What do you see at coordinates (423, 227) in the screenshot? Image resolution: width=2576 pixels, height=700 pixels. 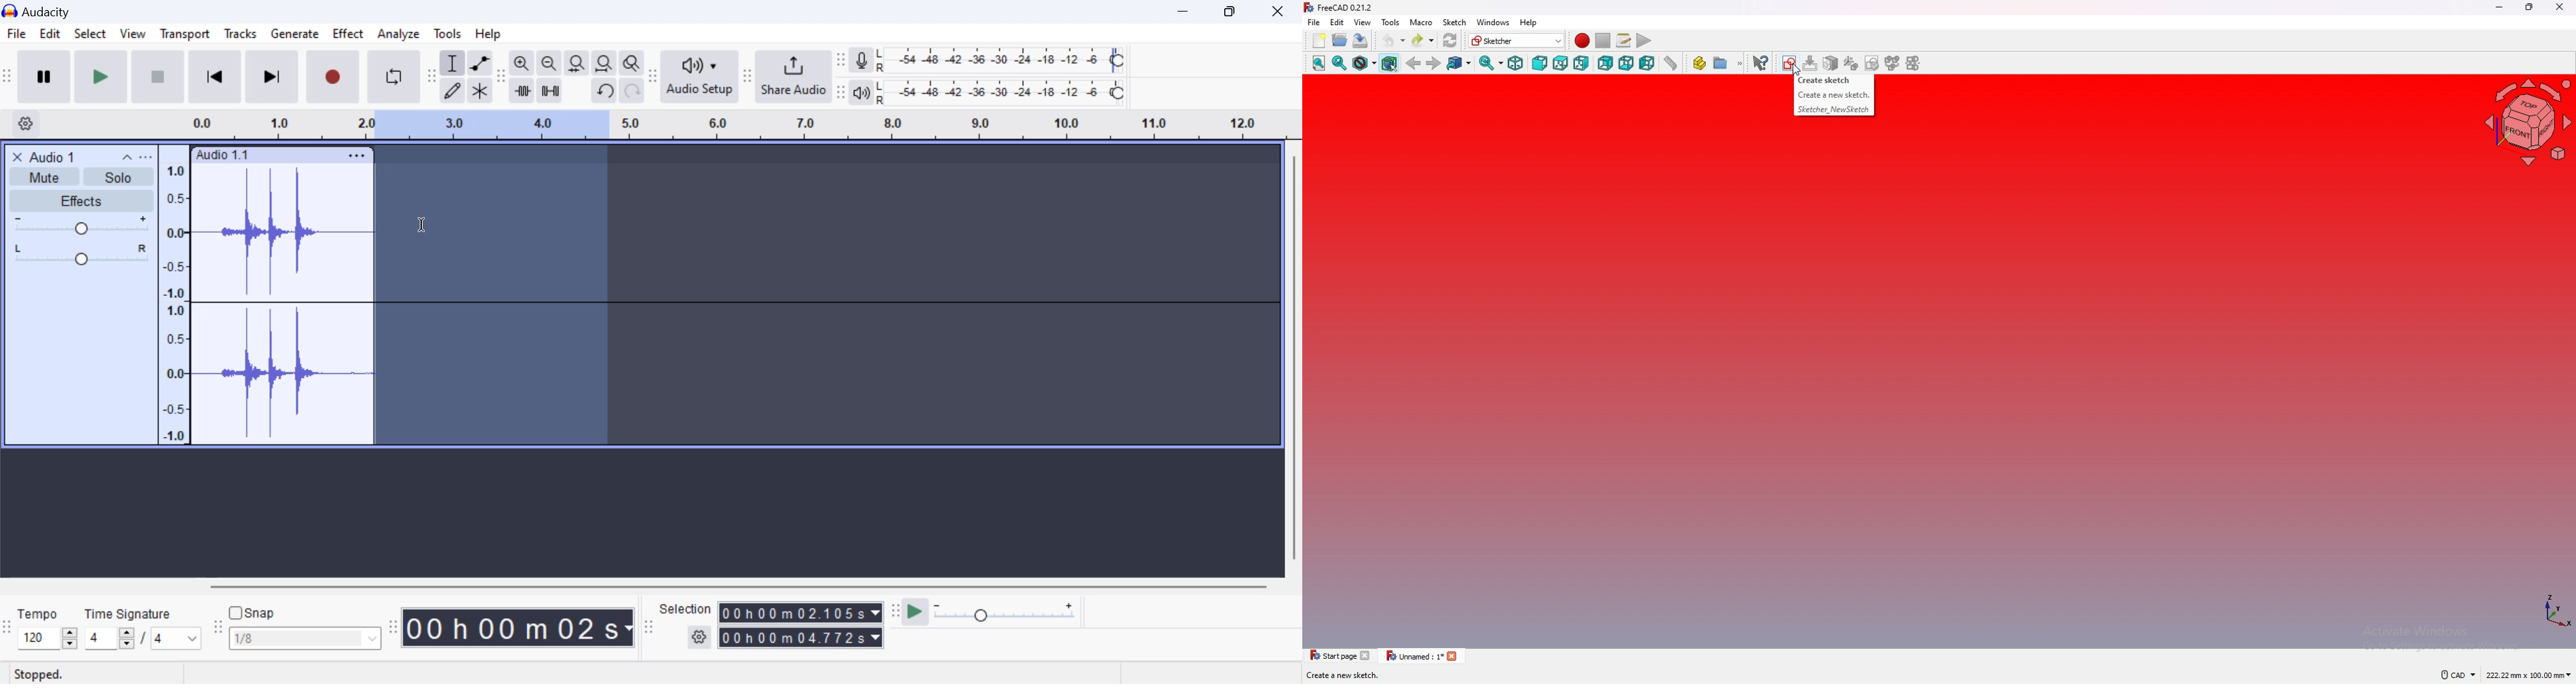 I see `Cursor` at bounding box center [423, 227].